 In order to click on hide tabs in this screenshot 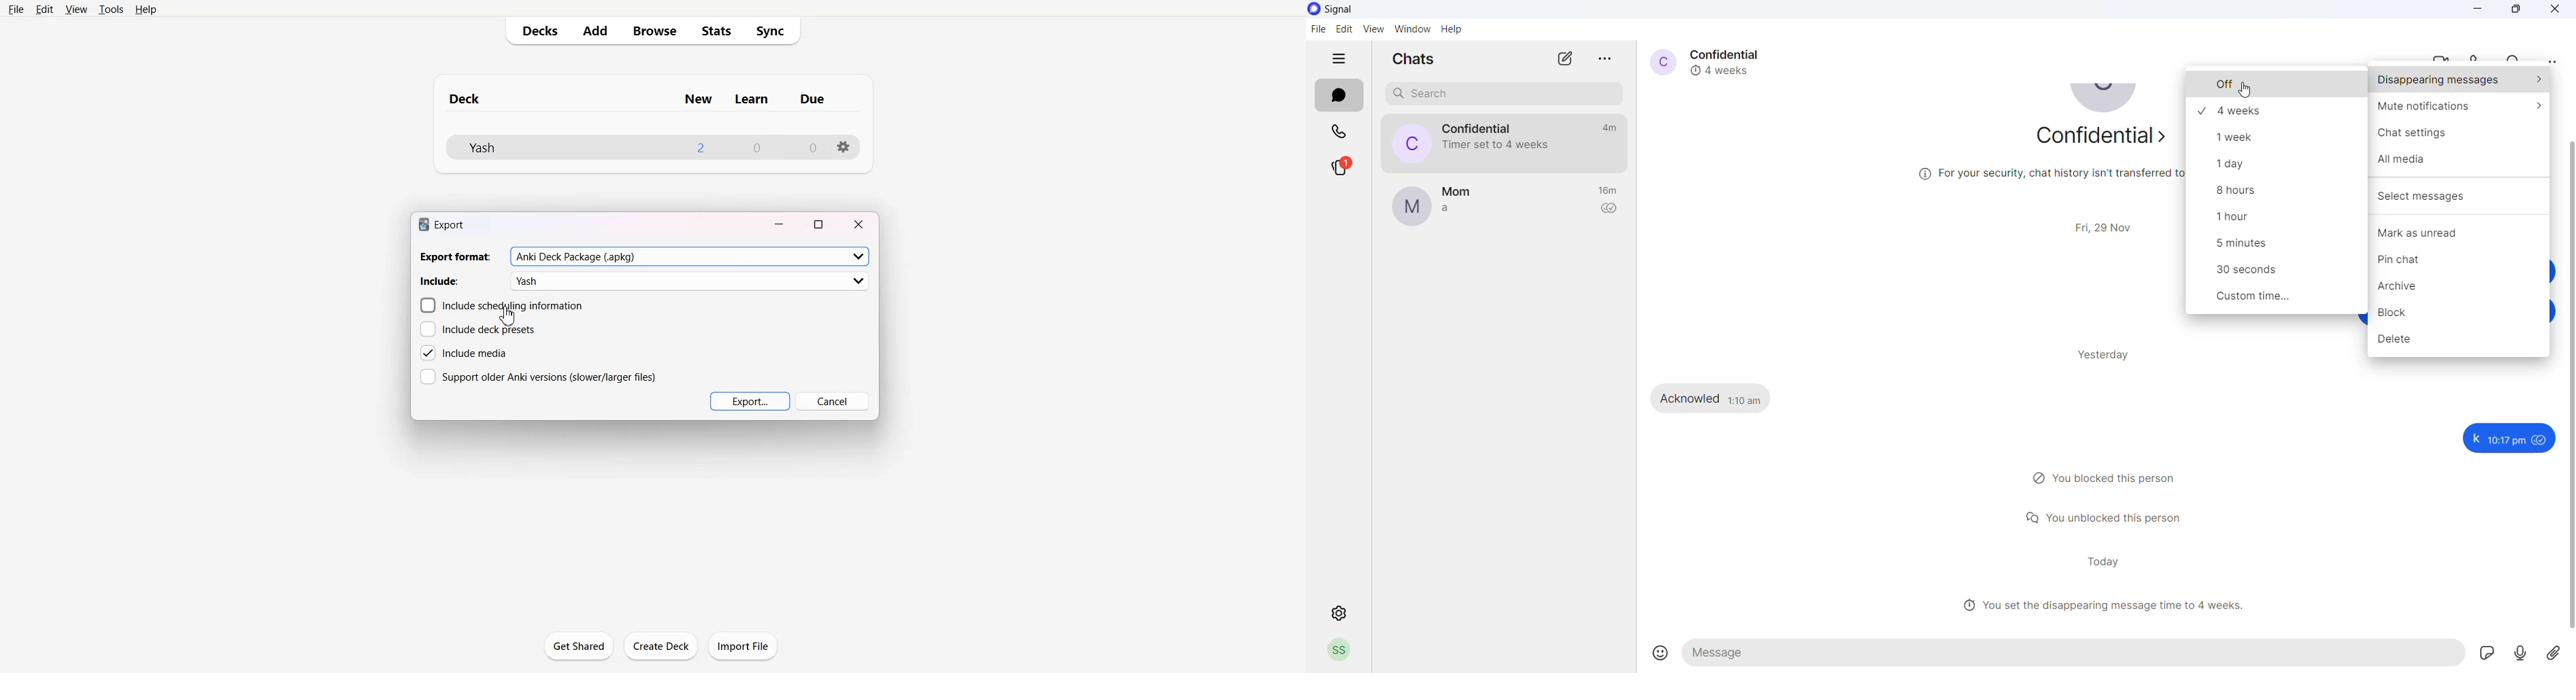, I will do `click(1337, 62)`.